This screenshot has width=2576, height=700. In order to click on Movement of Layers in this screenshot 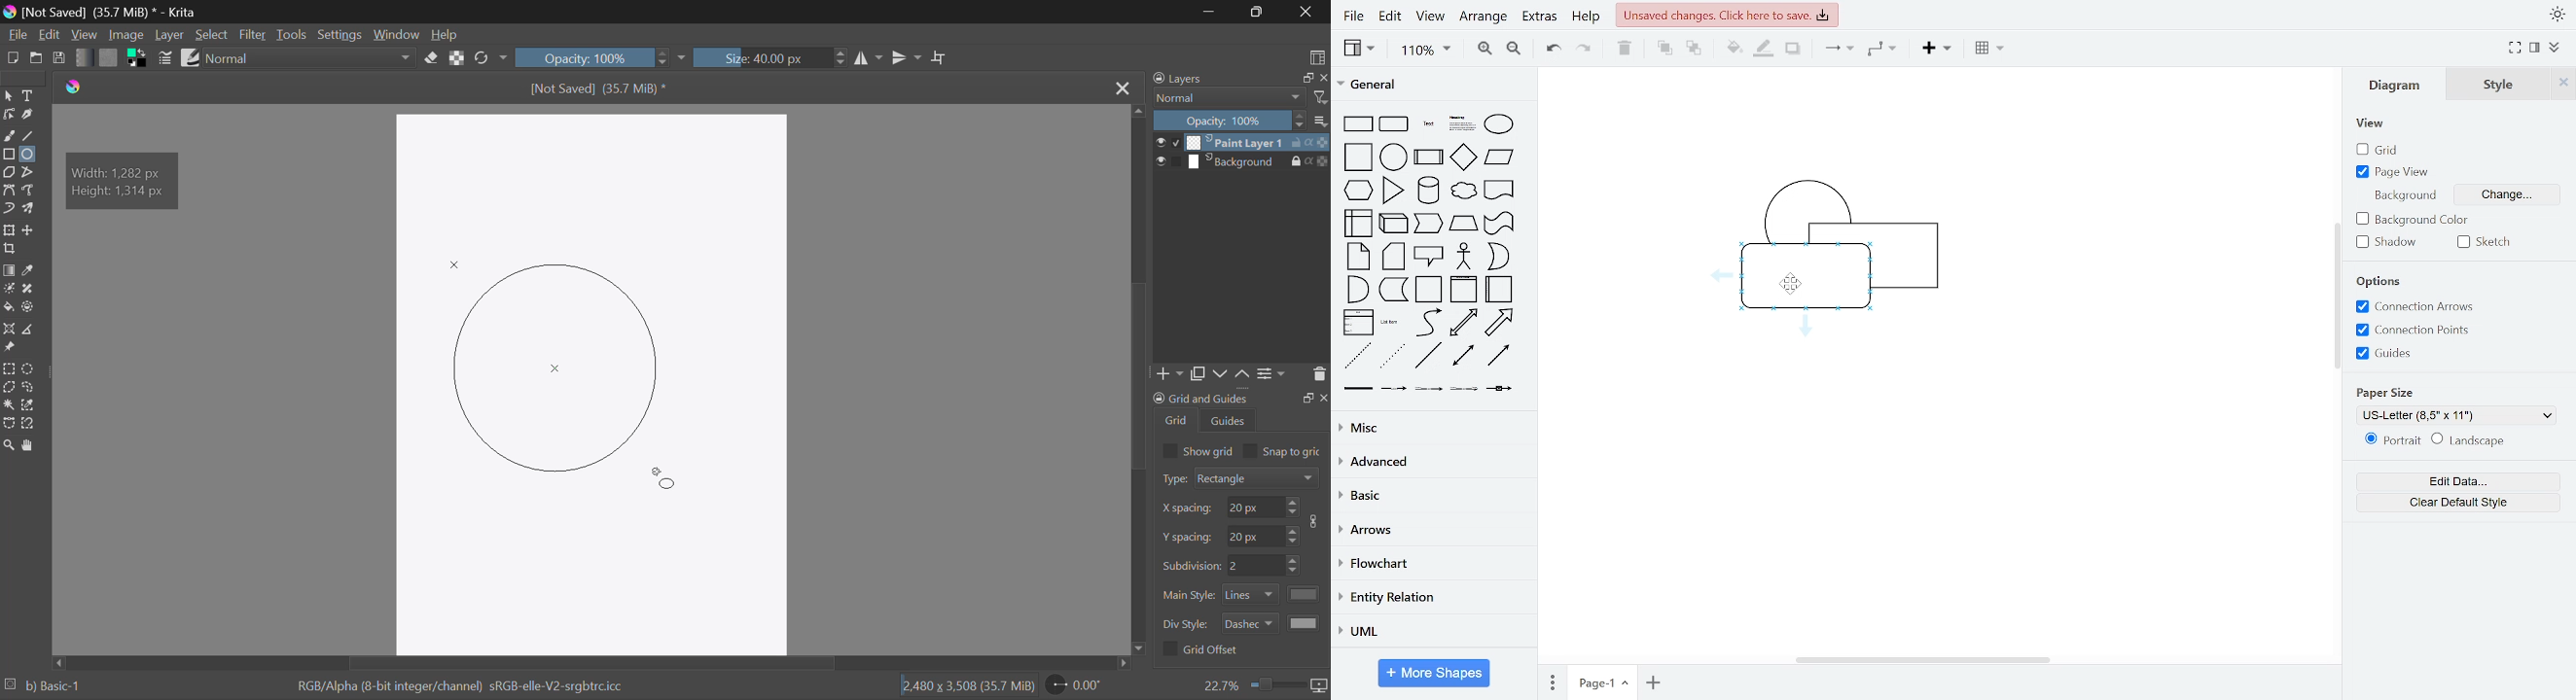, I will do `click(1234, 375)`.